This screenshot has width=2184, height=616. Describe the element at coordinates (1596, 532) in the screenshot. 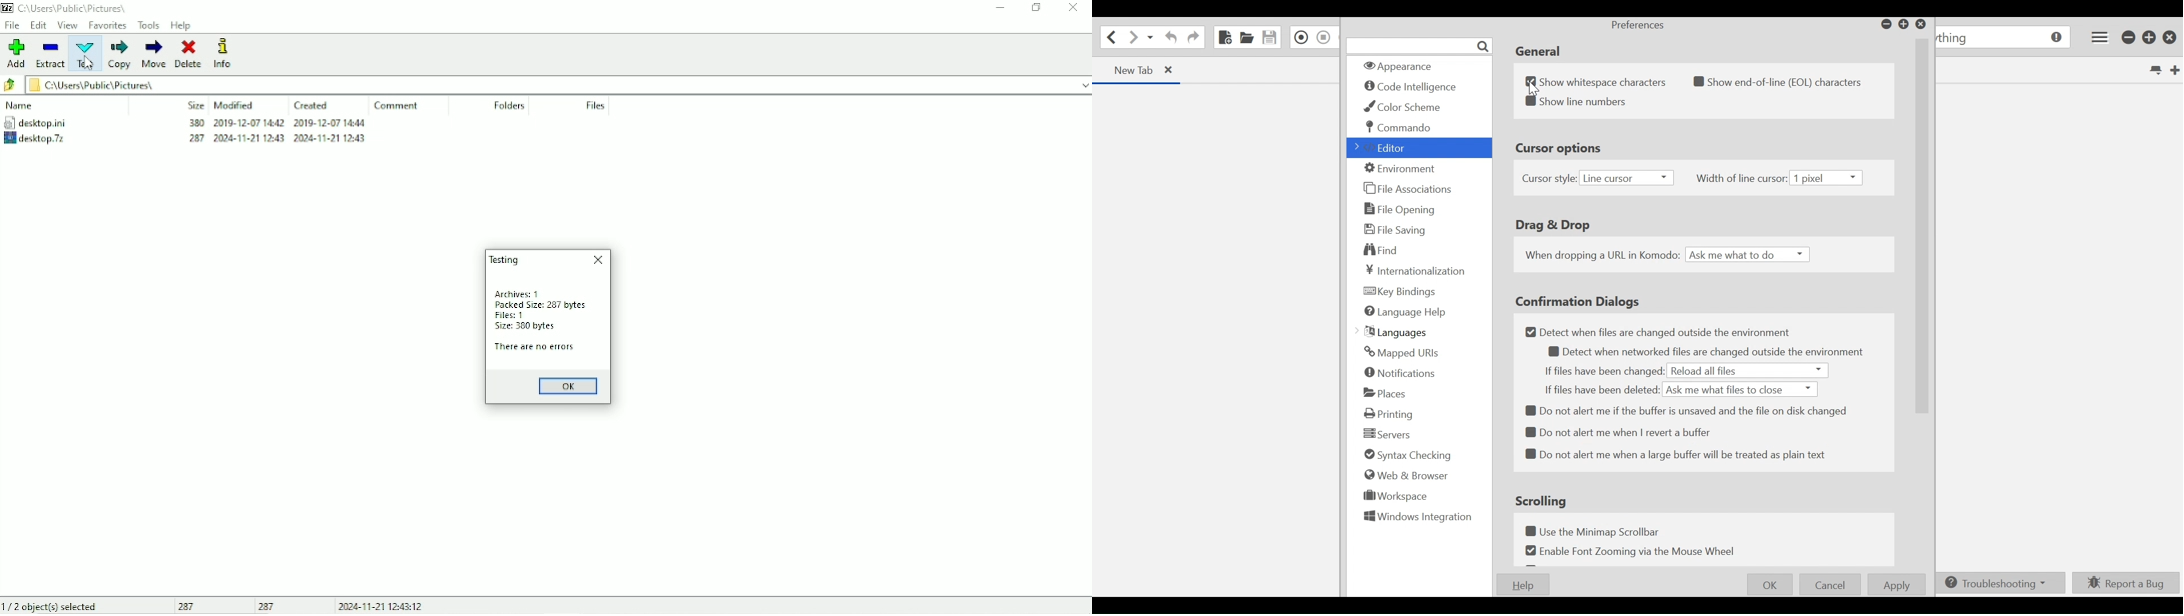

I see `Use the Minimap Scrollbar` at that location.